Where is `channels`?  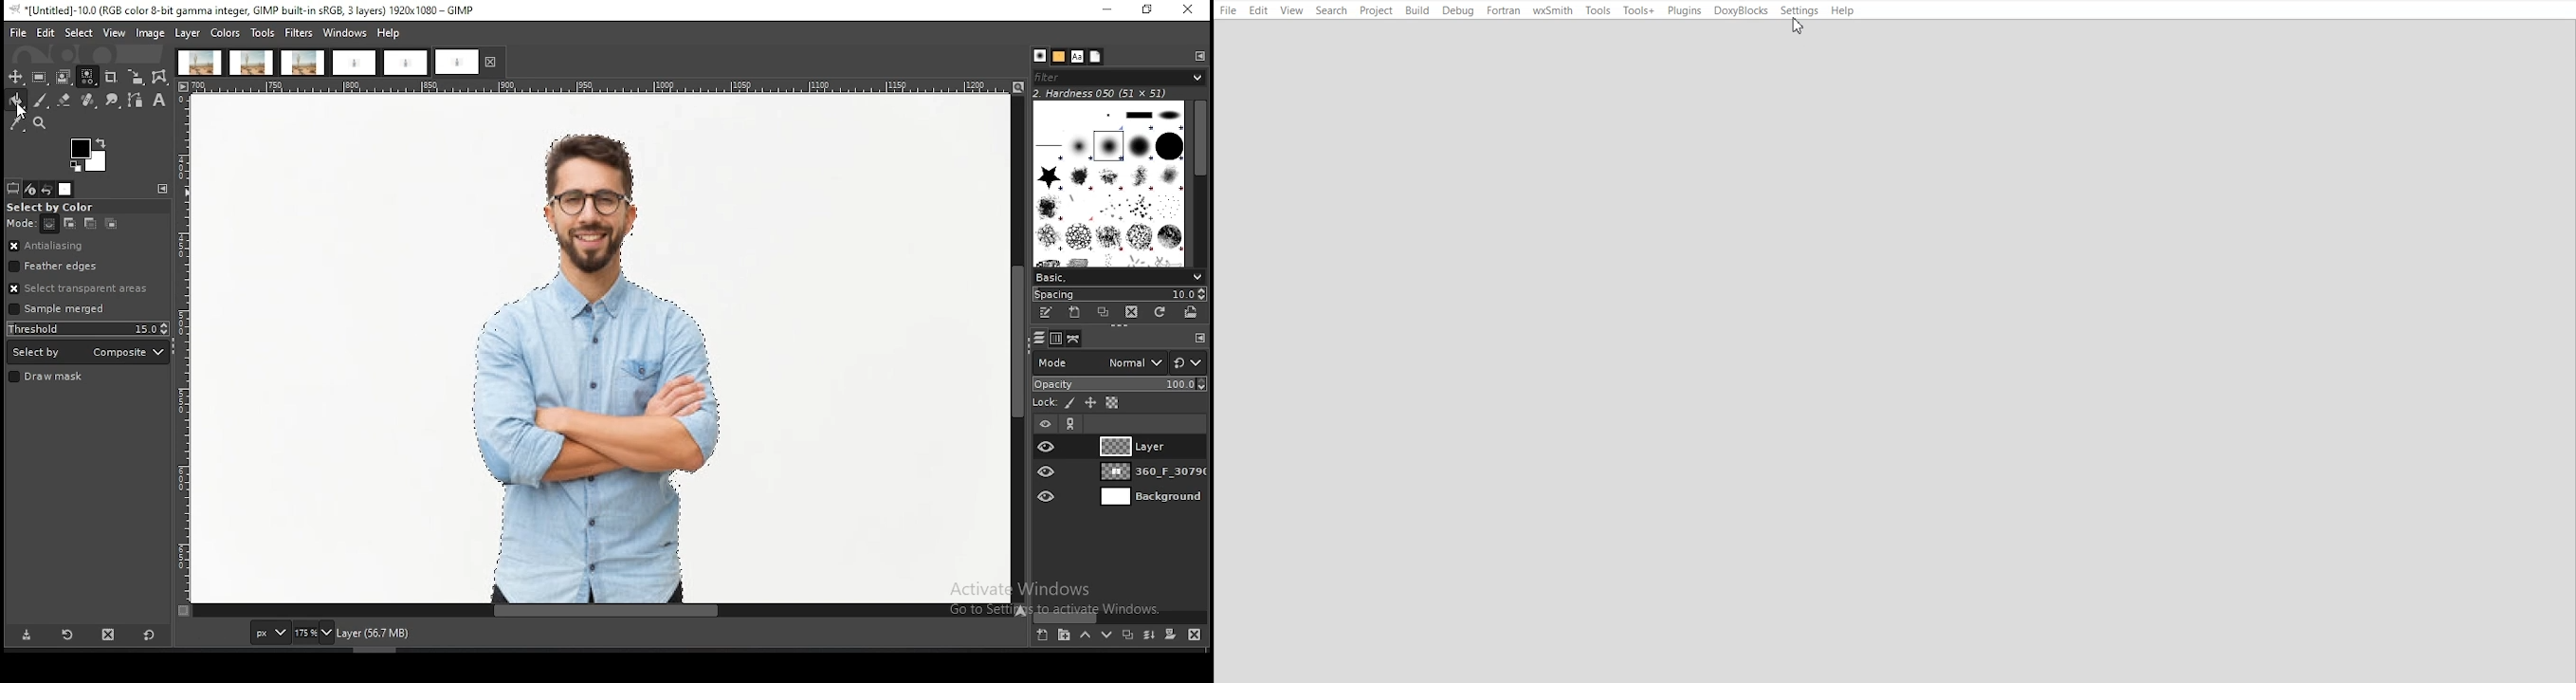
channels is located at coordinates (1058, 339).